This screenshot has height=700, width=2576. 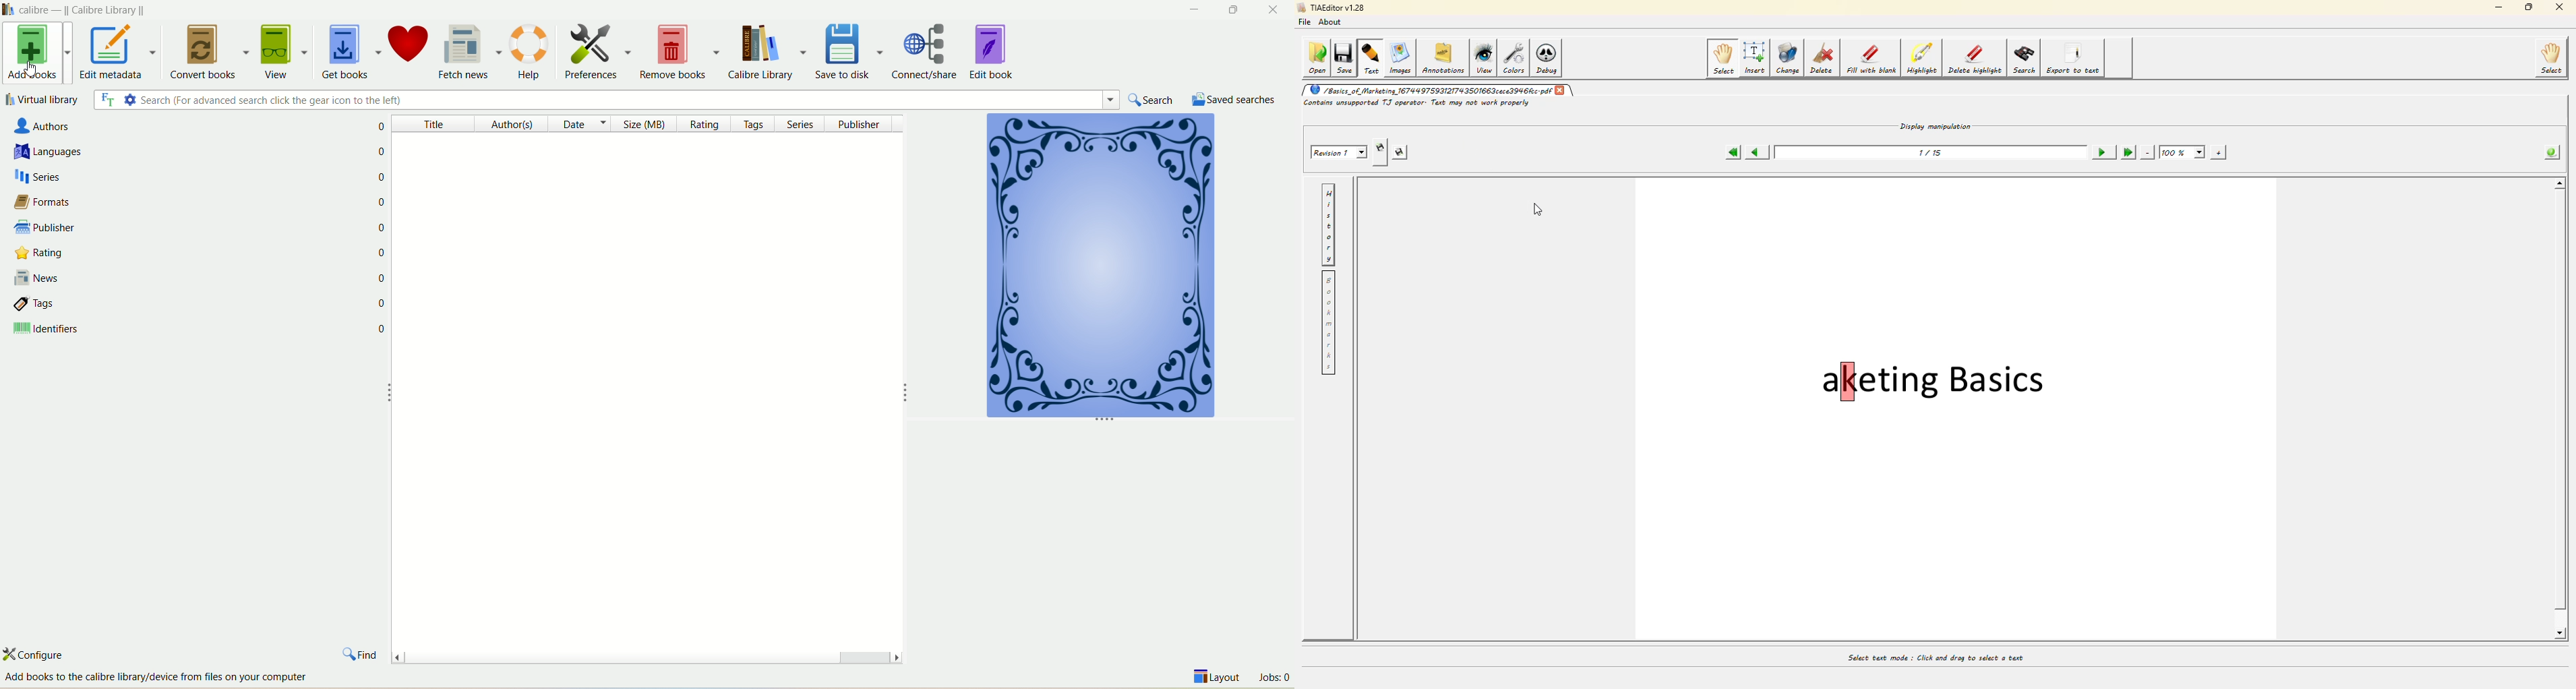 What do you see at coordinates (607, 101) in the screenshot?
I see `search` at bounding box center [607, 101].